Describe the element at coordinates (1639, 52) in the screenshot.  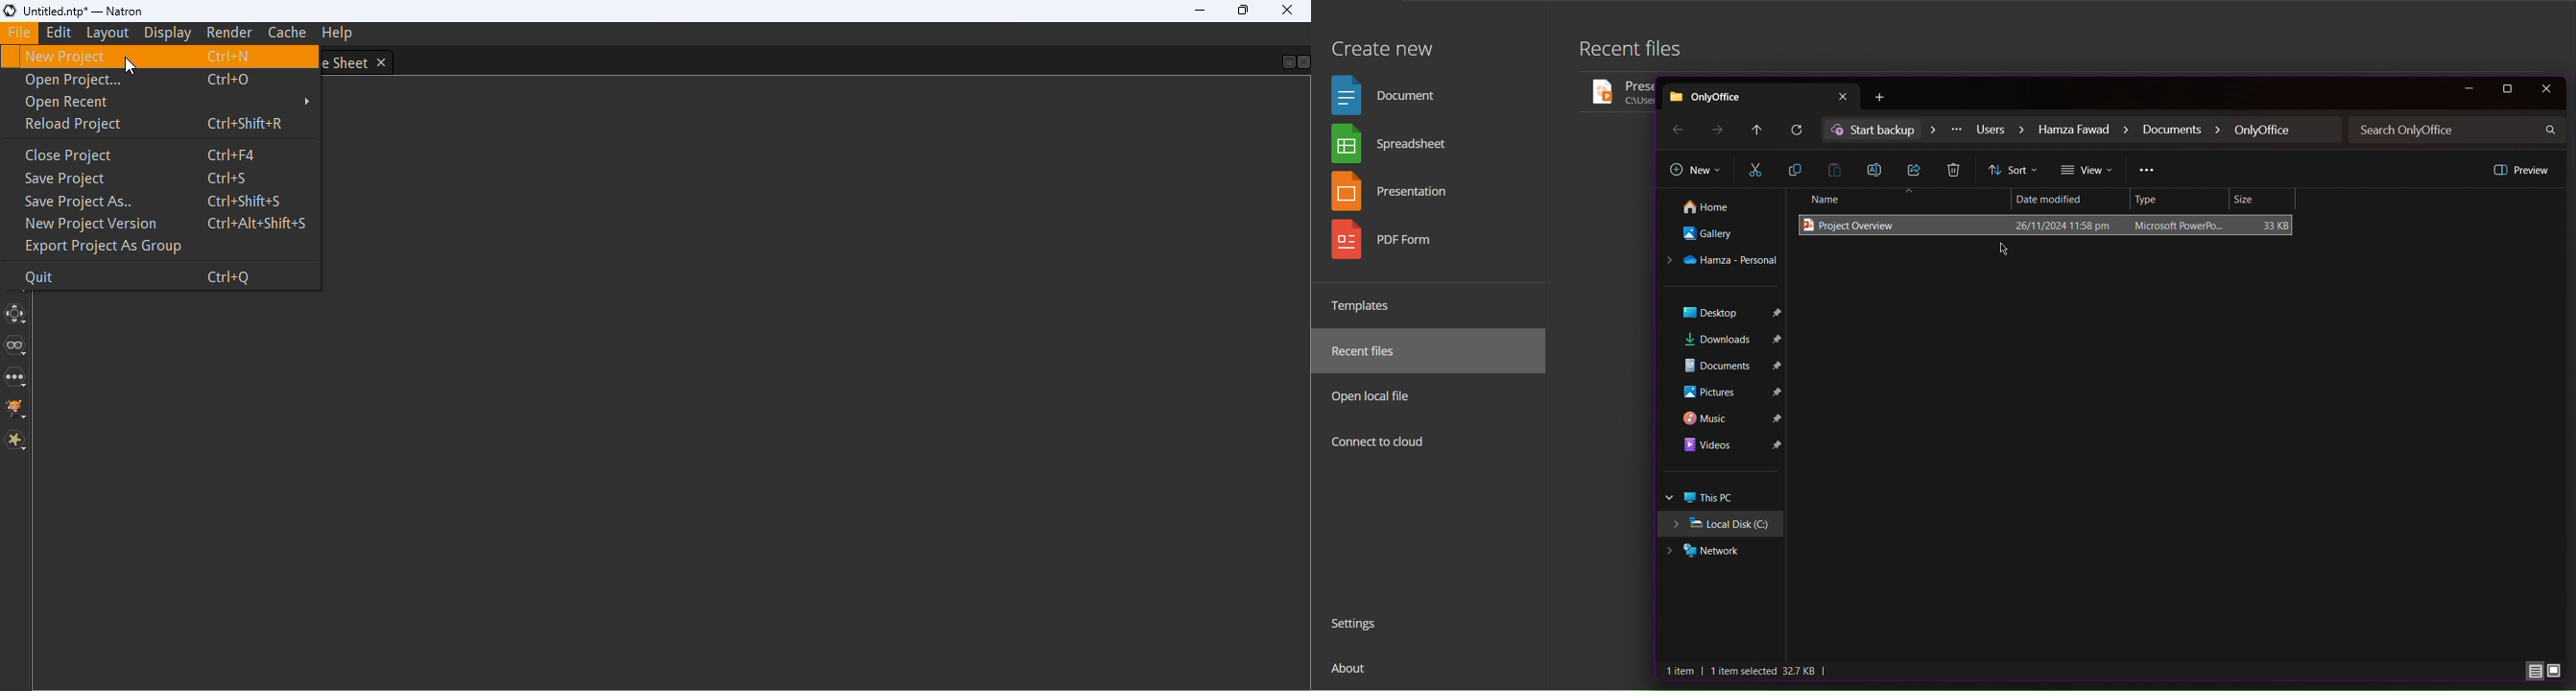
I see `Recent files` at that location.